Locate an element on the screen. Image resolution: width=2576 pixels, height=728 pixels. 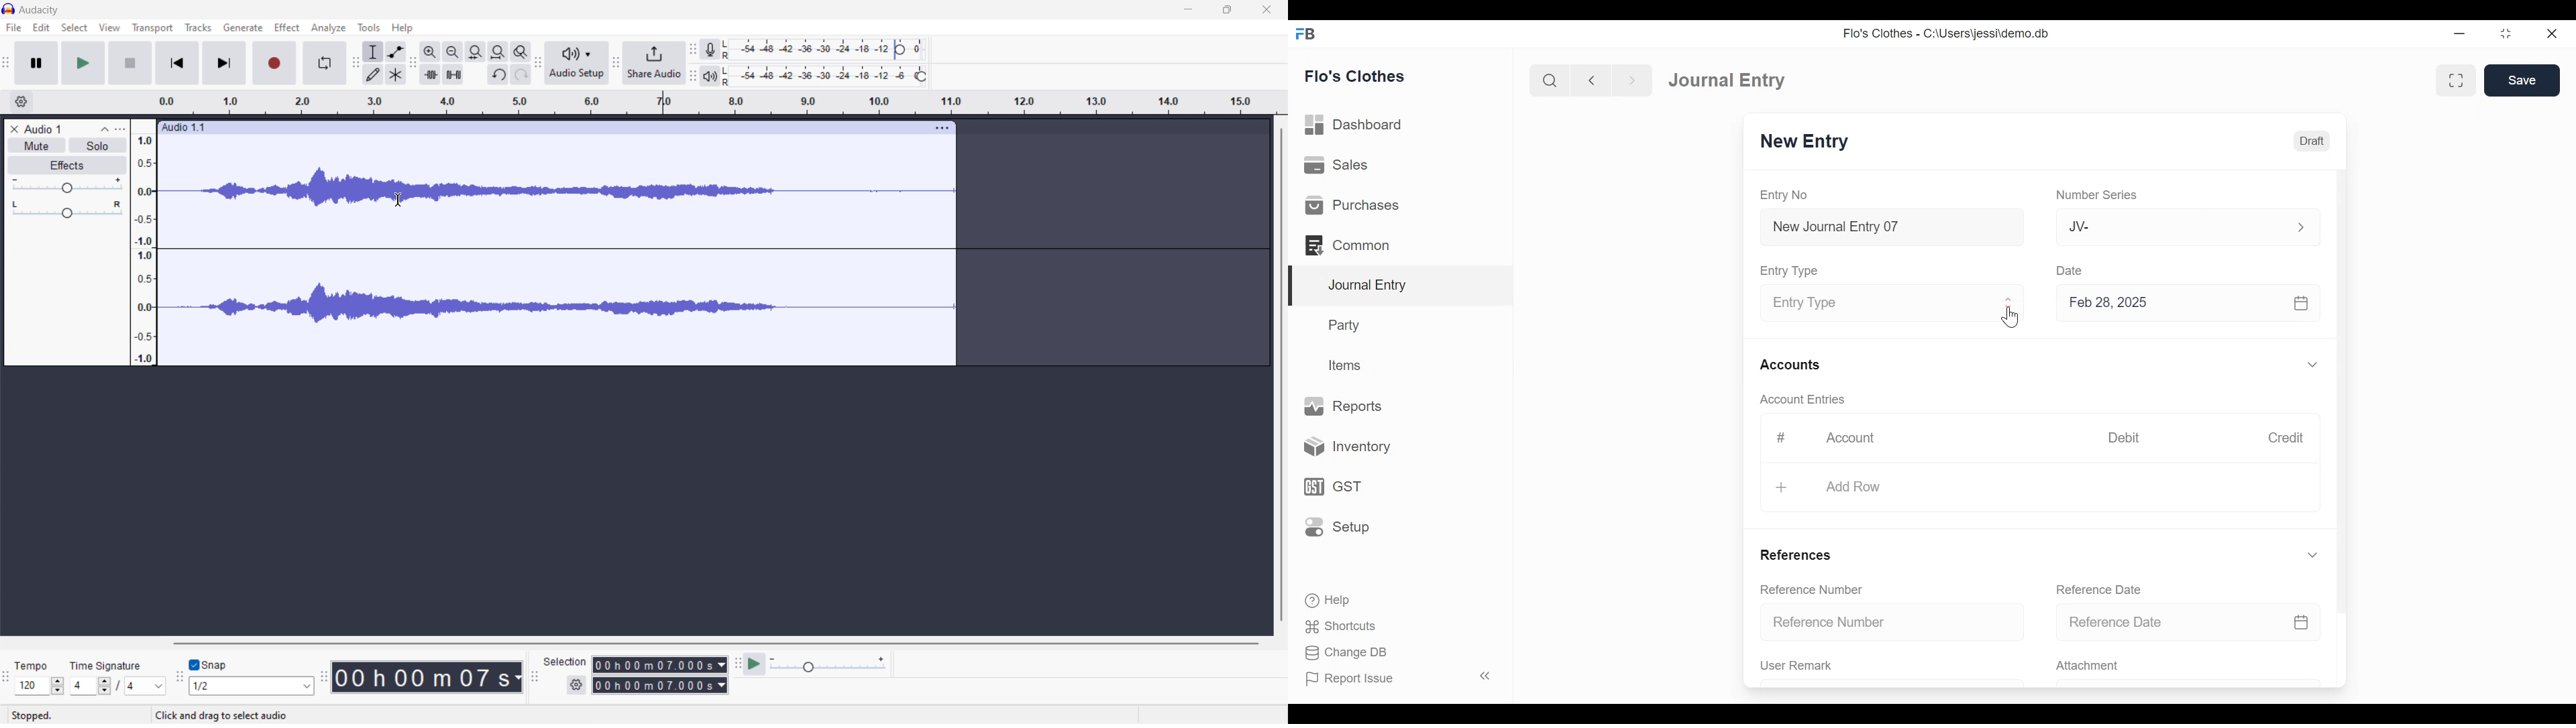
more options is located at coordinates (943, 129).